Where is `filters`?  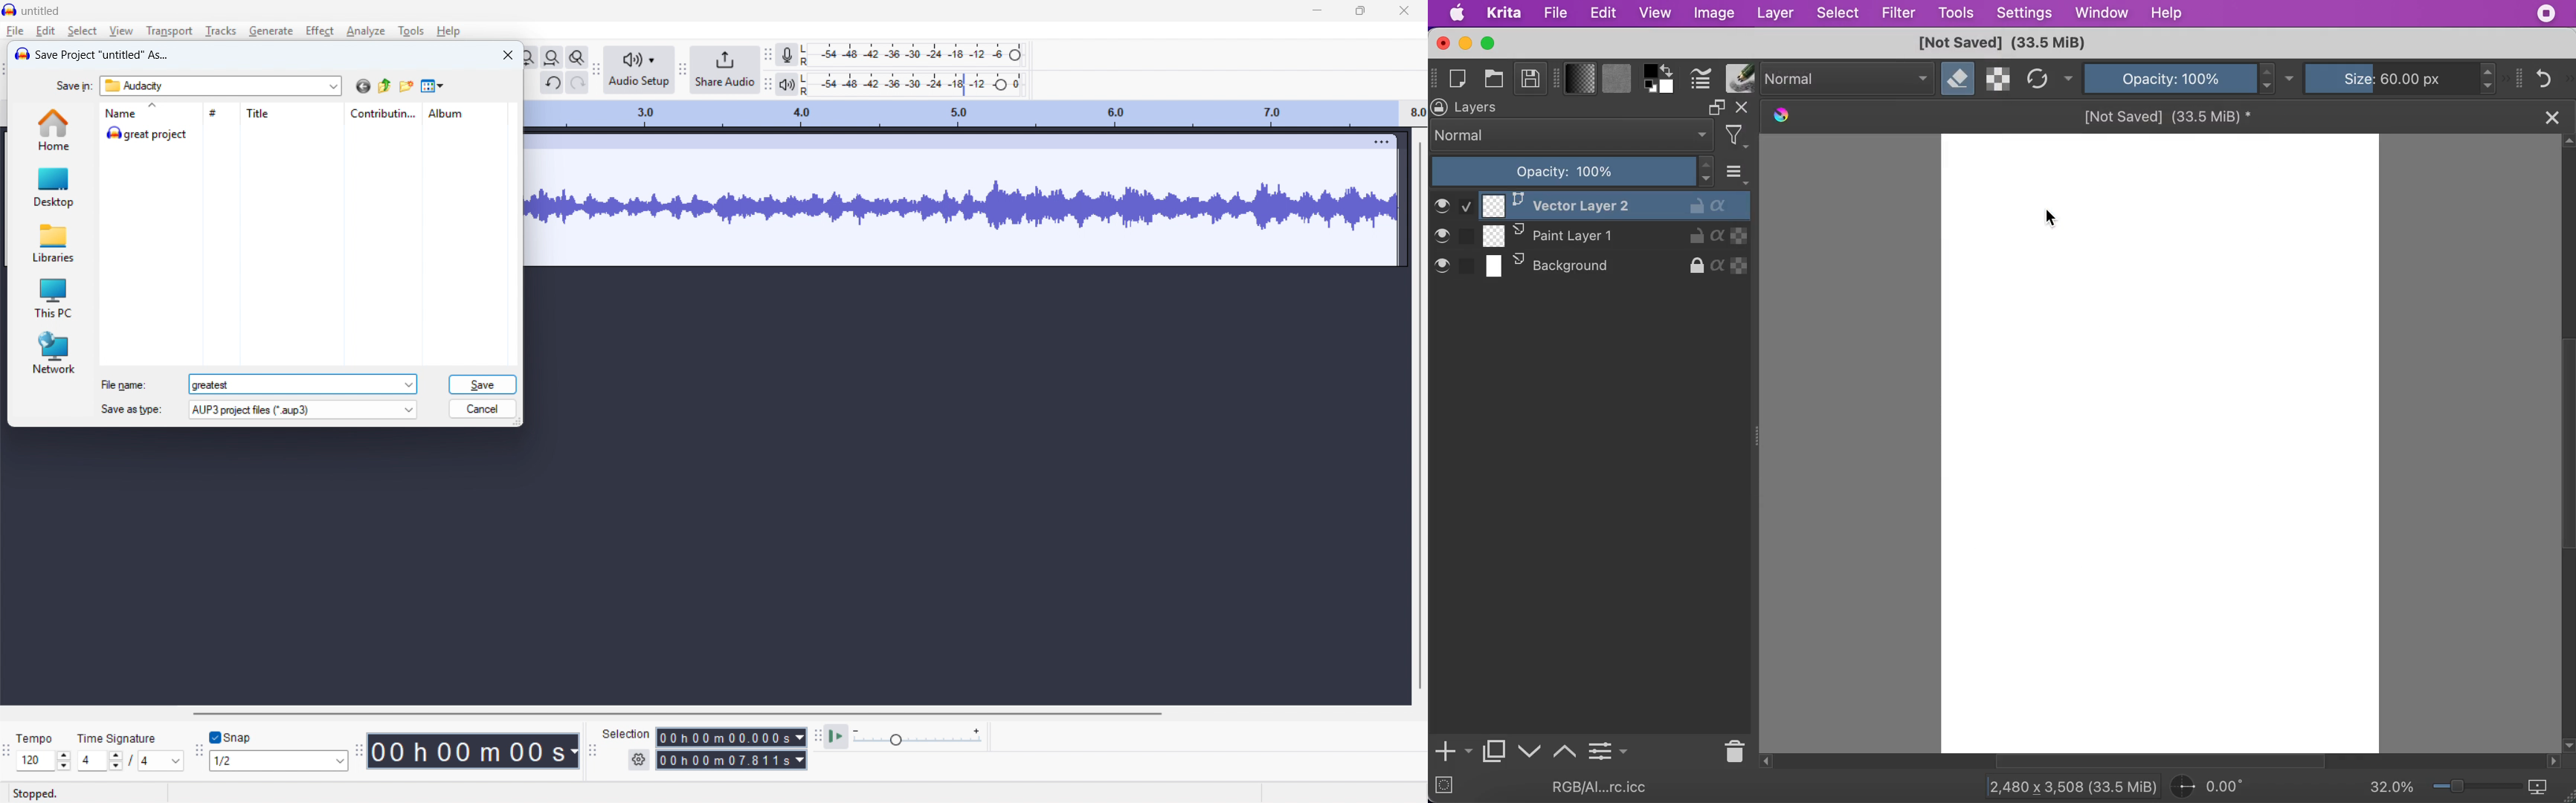
filters is located at coordinates (1740, 136).